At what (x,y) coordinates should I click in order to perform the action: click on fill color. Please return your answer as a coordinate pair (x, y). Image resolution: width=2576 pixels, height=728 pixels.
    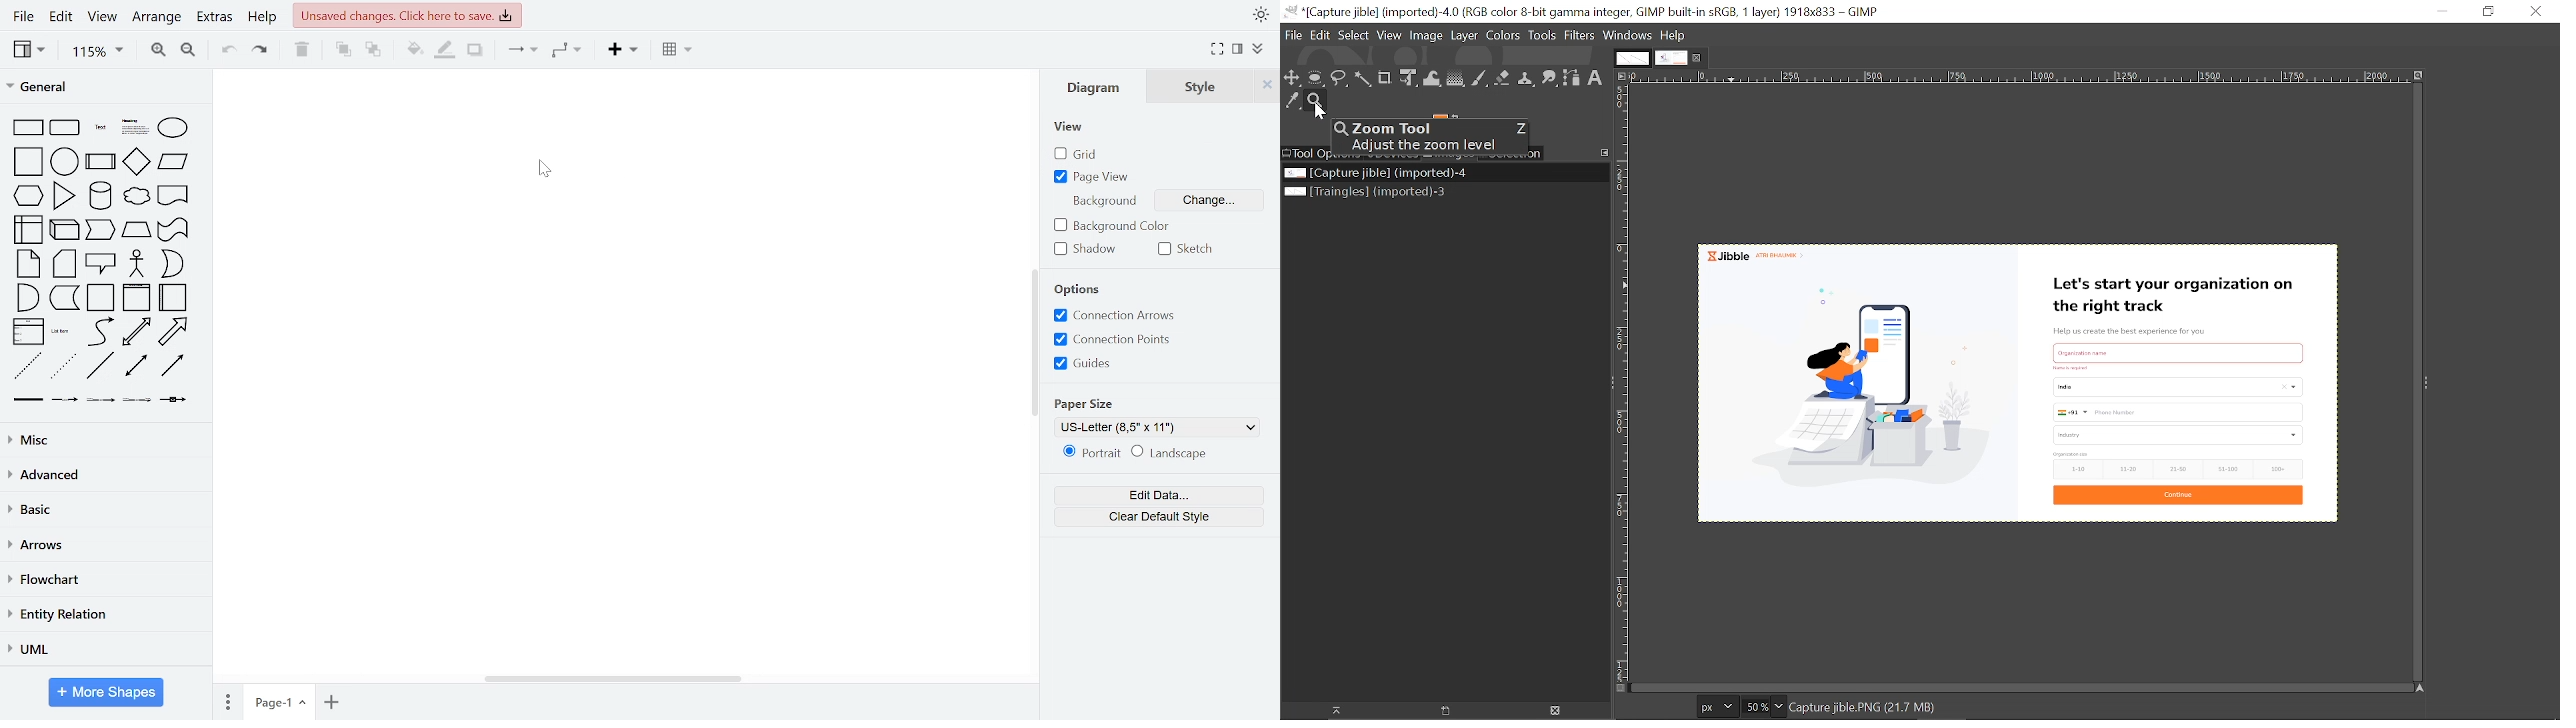
    Looking at the image, I should click on (414, 50).